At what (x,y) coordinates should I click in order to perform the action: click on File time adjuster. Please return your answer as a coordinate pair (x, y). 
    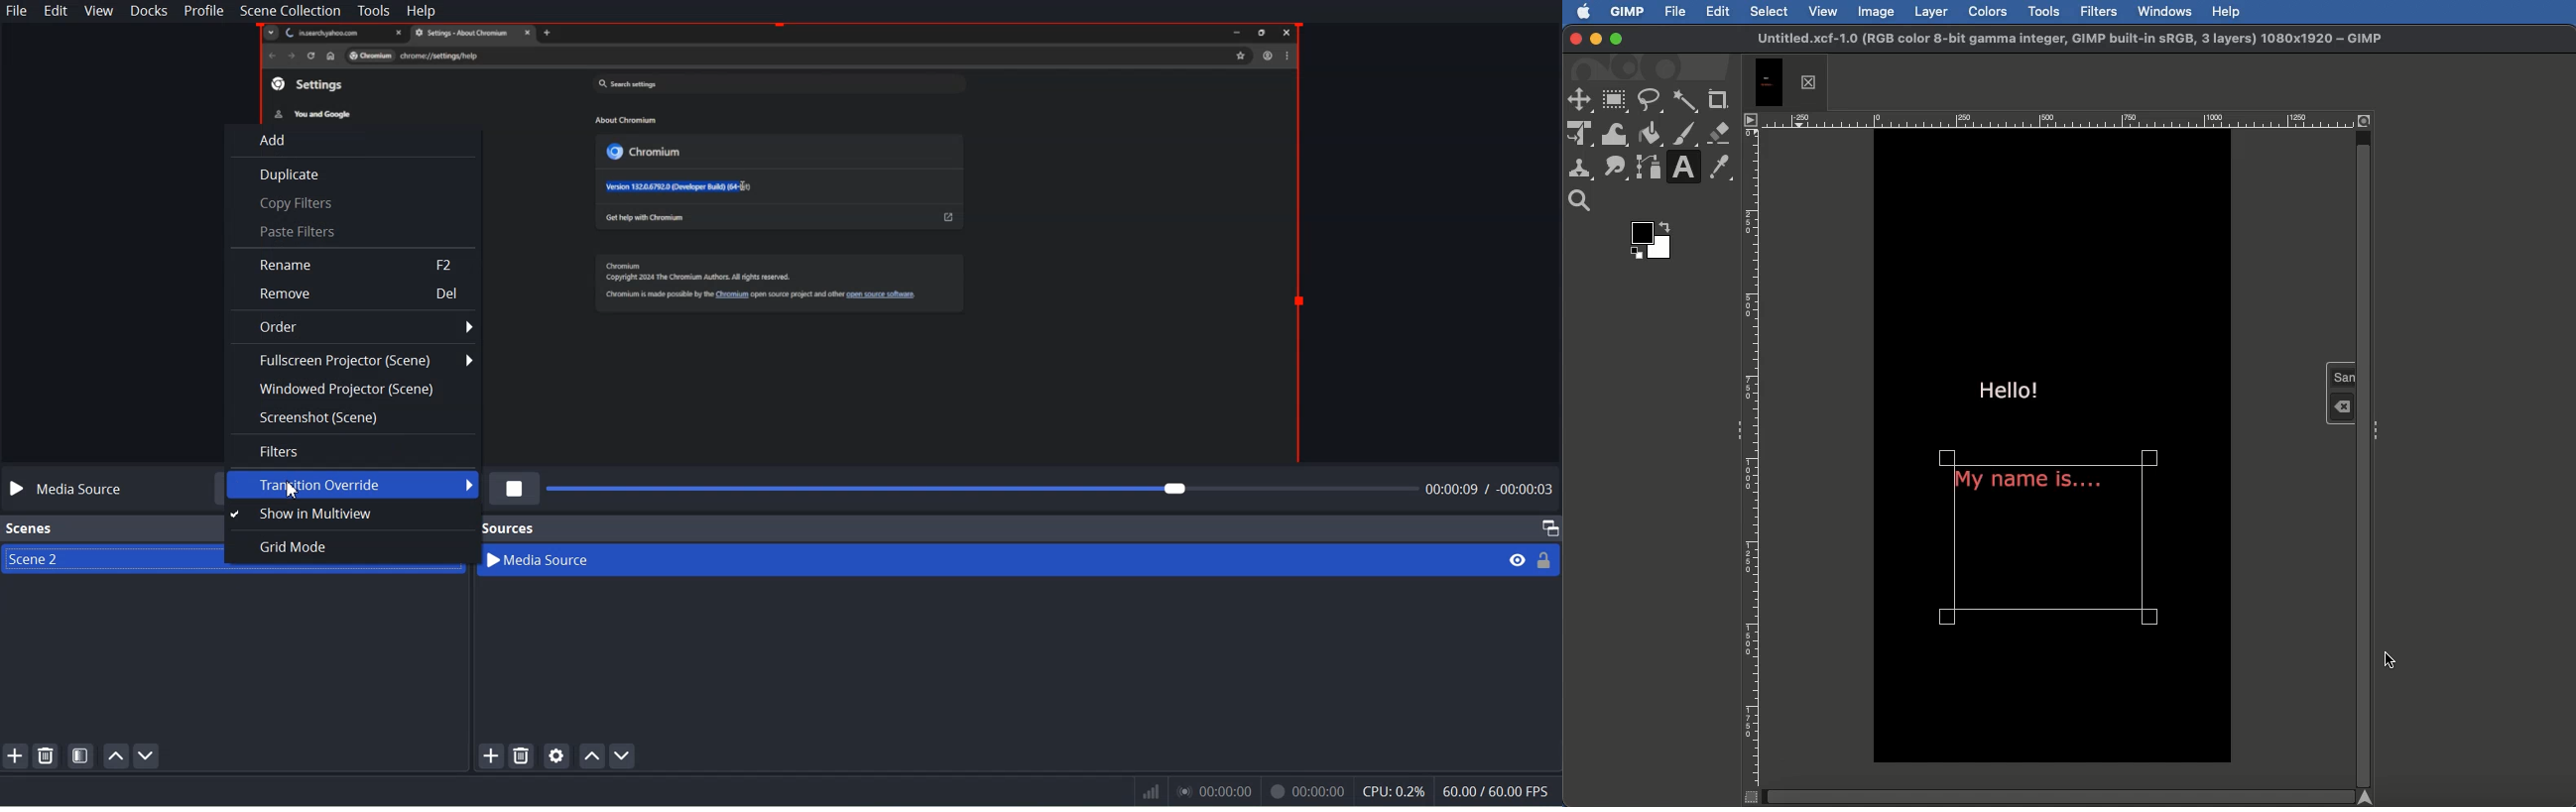
    Looking at the image, I should click on (1053, 488).